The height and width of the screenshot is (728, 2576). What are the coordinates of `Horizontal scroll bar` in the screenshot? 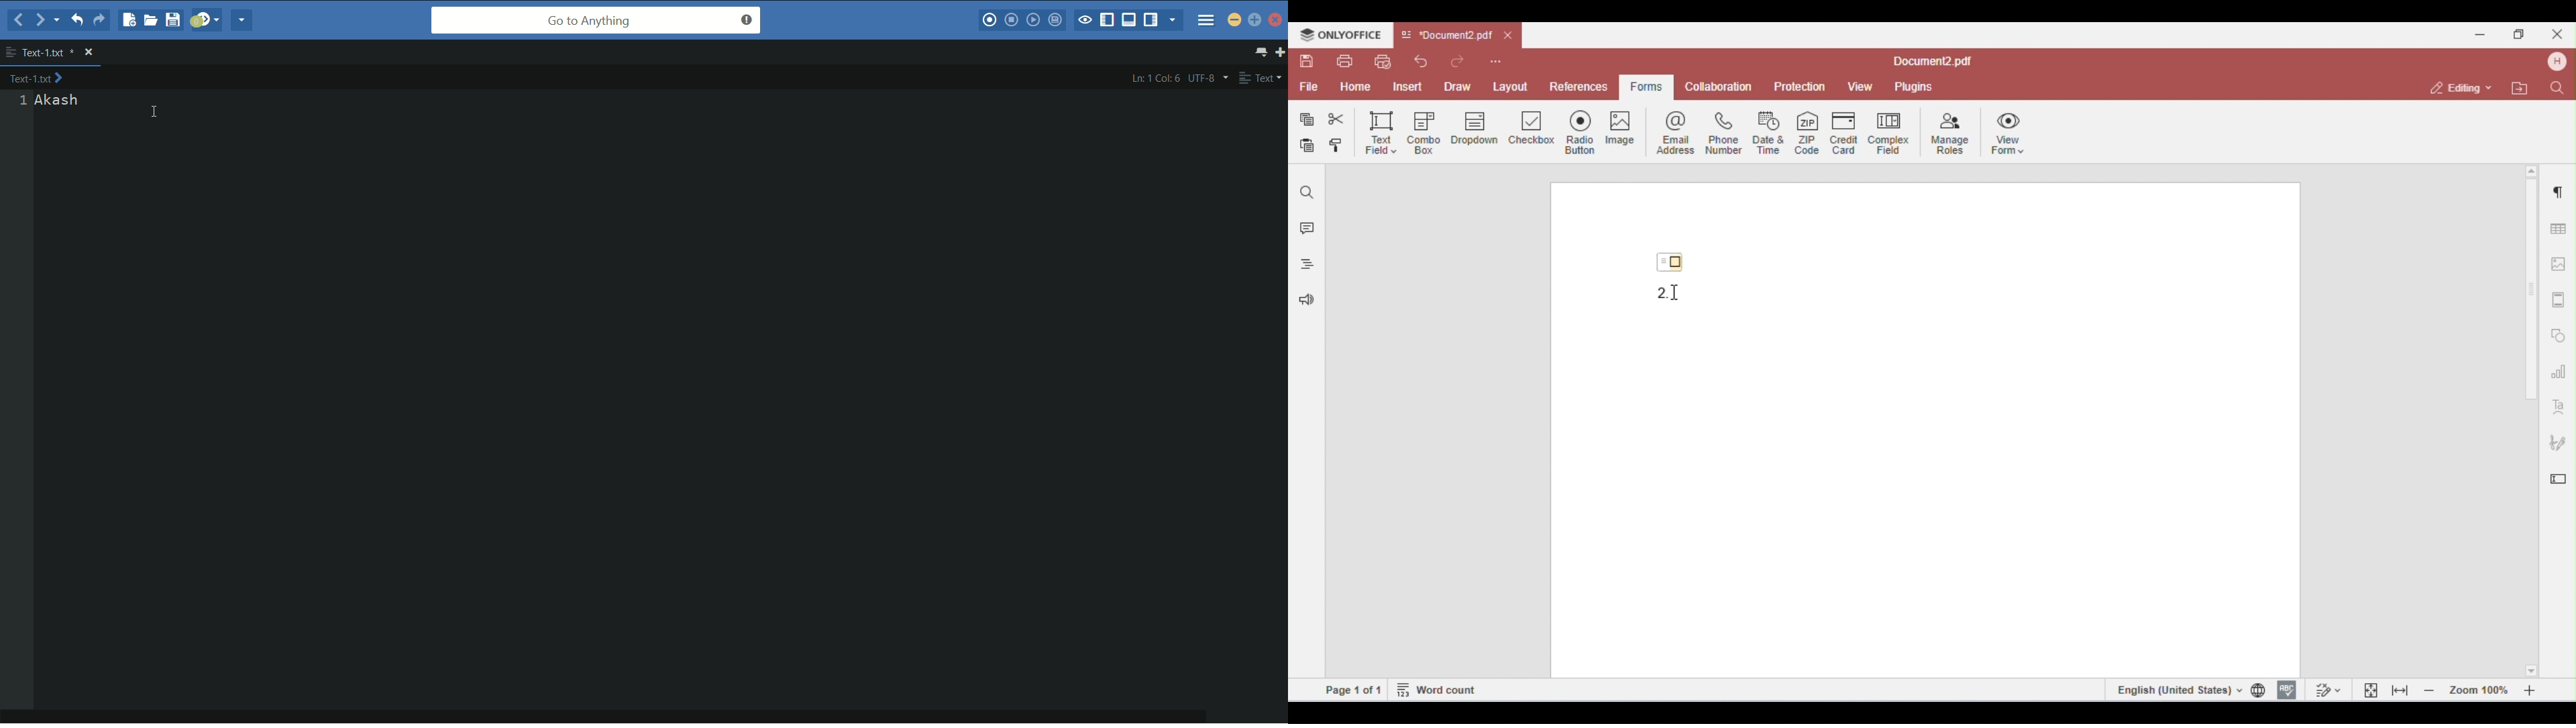 It's located at (608, 719).